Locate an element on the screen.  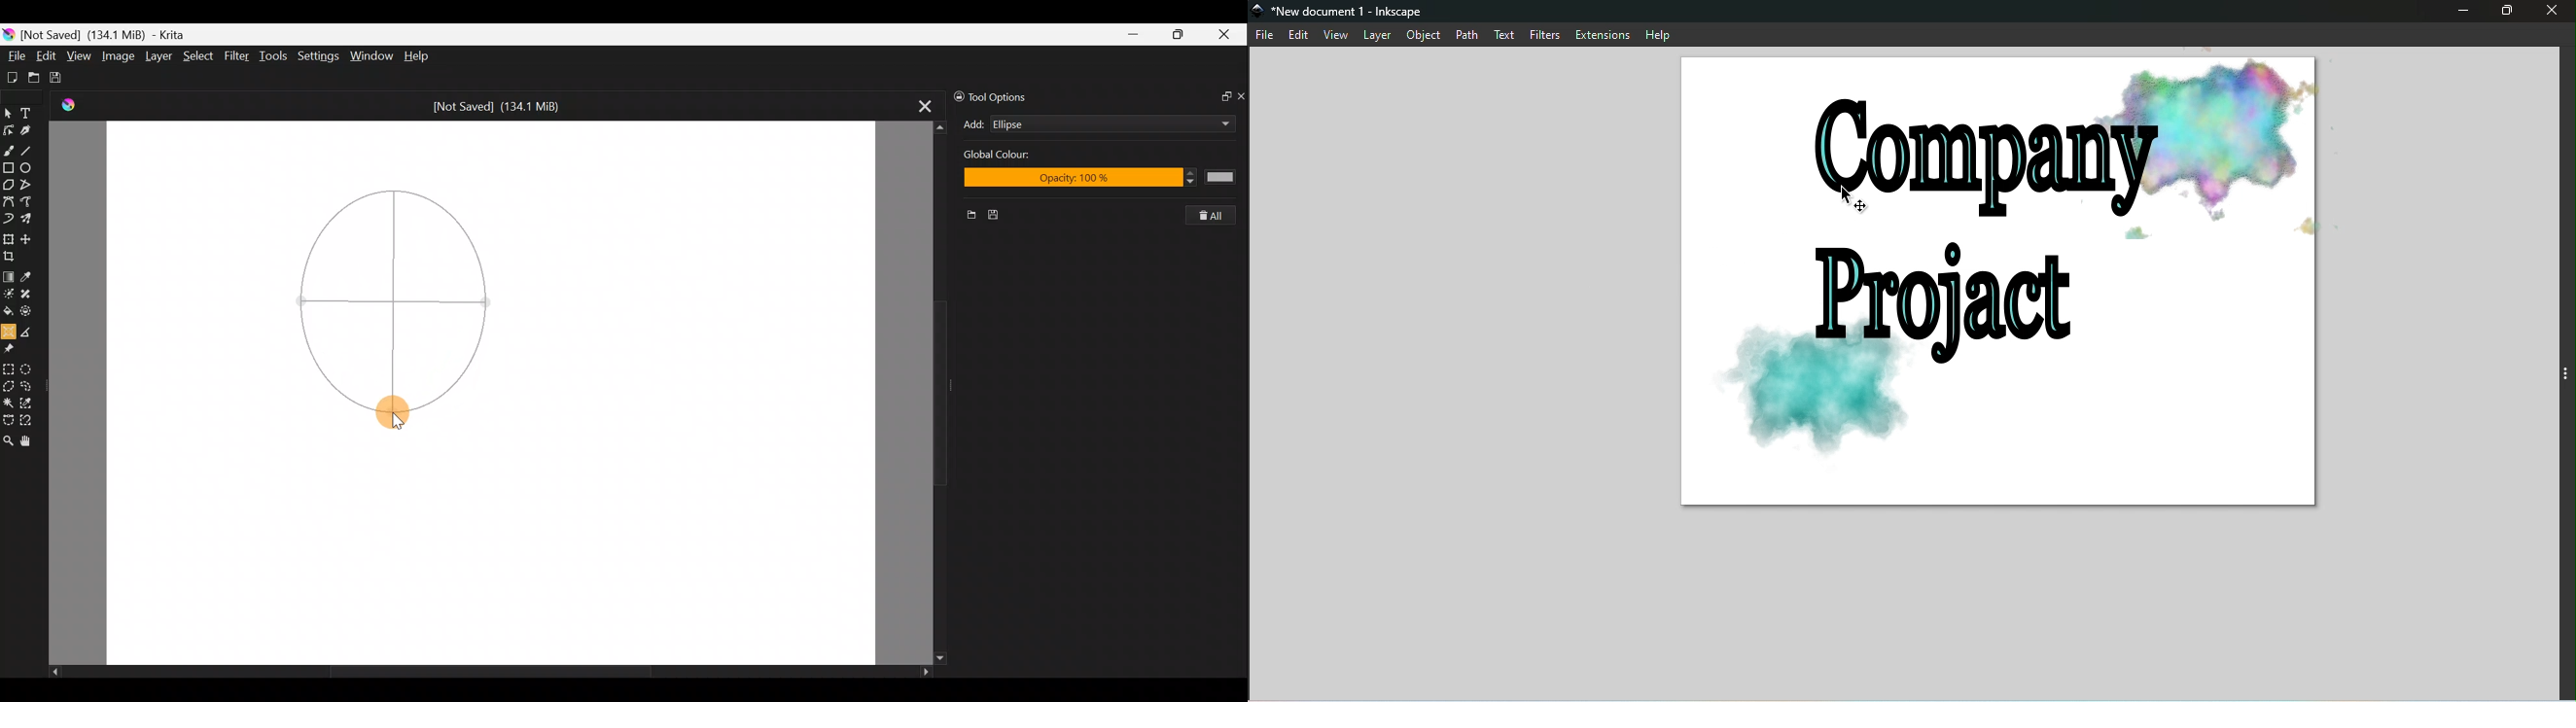
Edit is located at coordinates (1299, 35).